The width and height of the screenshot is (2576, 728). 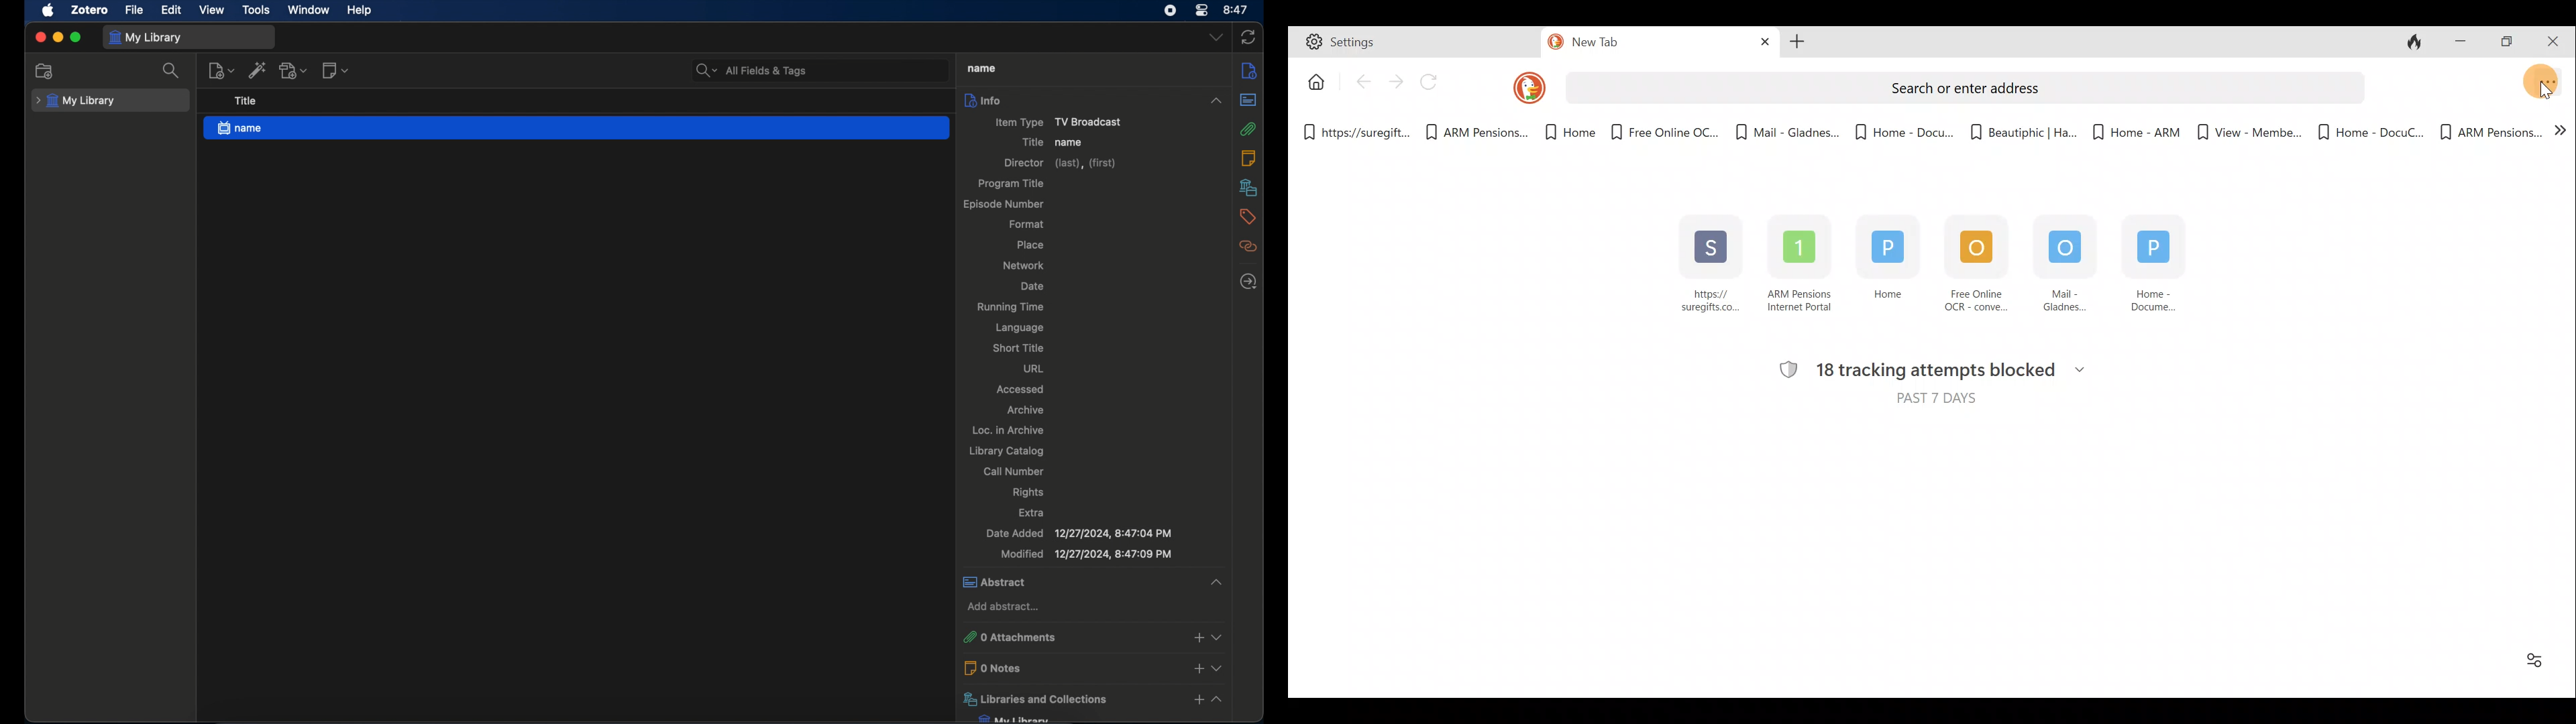 I want to click on dropdown, so click(x=1219, y=666).